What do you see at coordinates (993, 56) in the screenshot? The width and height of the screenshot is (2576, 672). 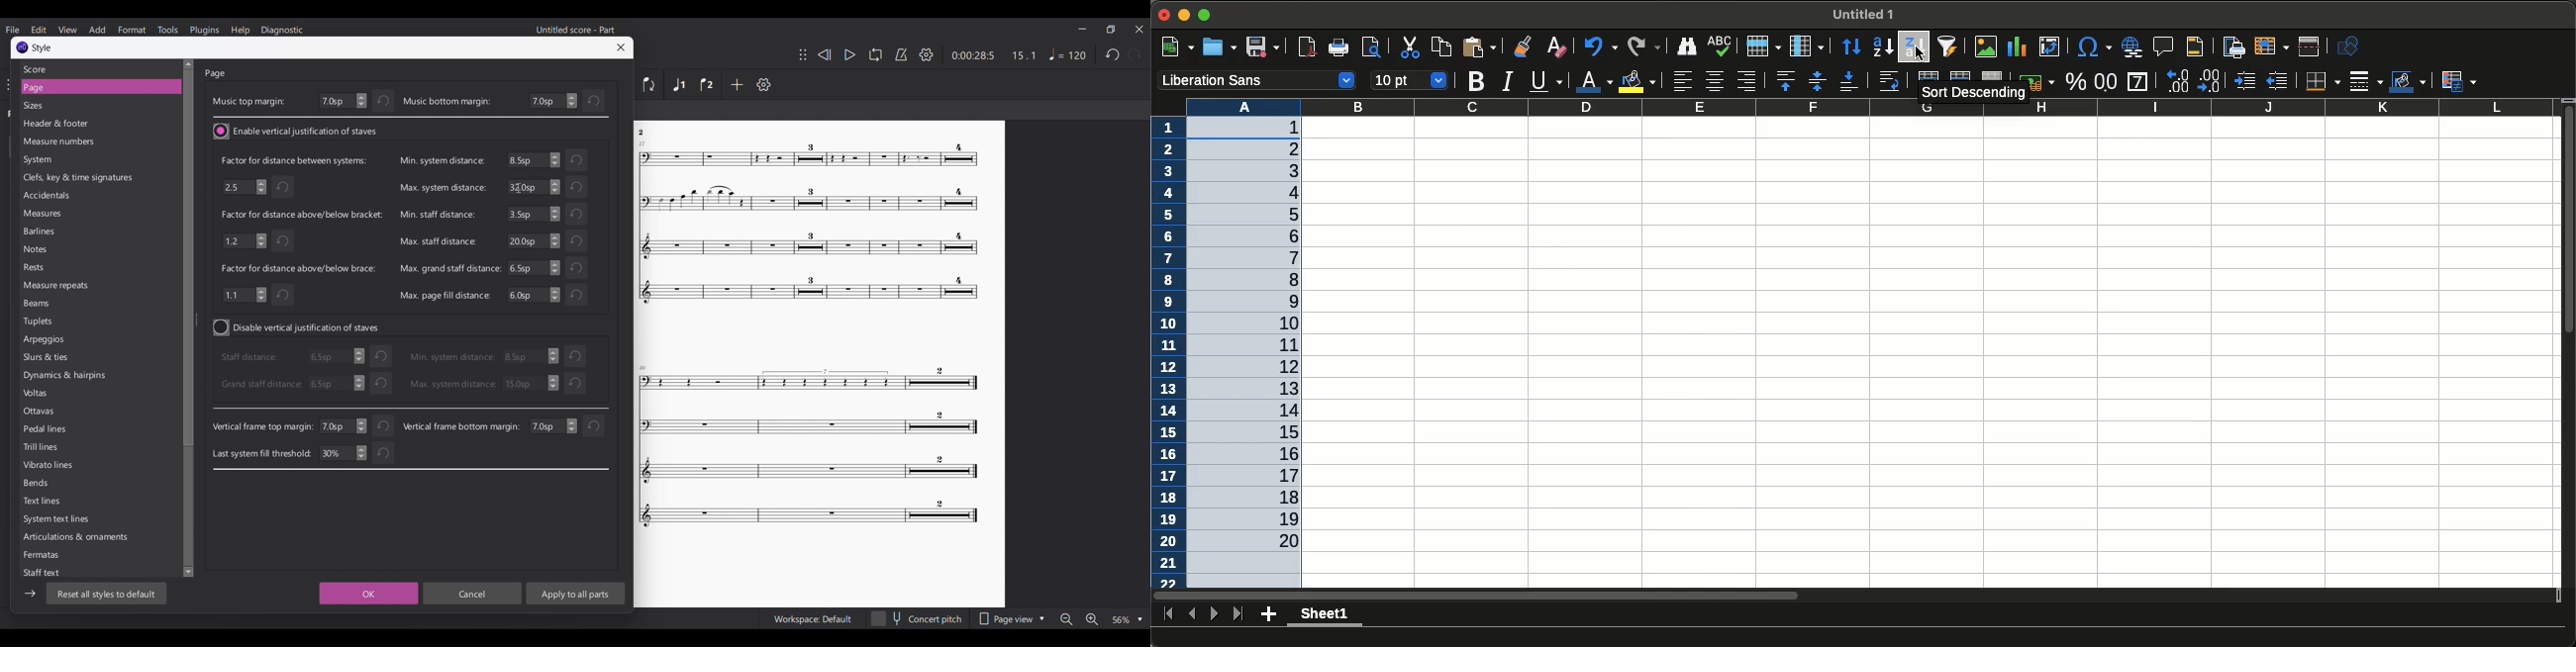 I see `0:00 28:5   15:1` at bounding box center [993, 56].